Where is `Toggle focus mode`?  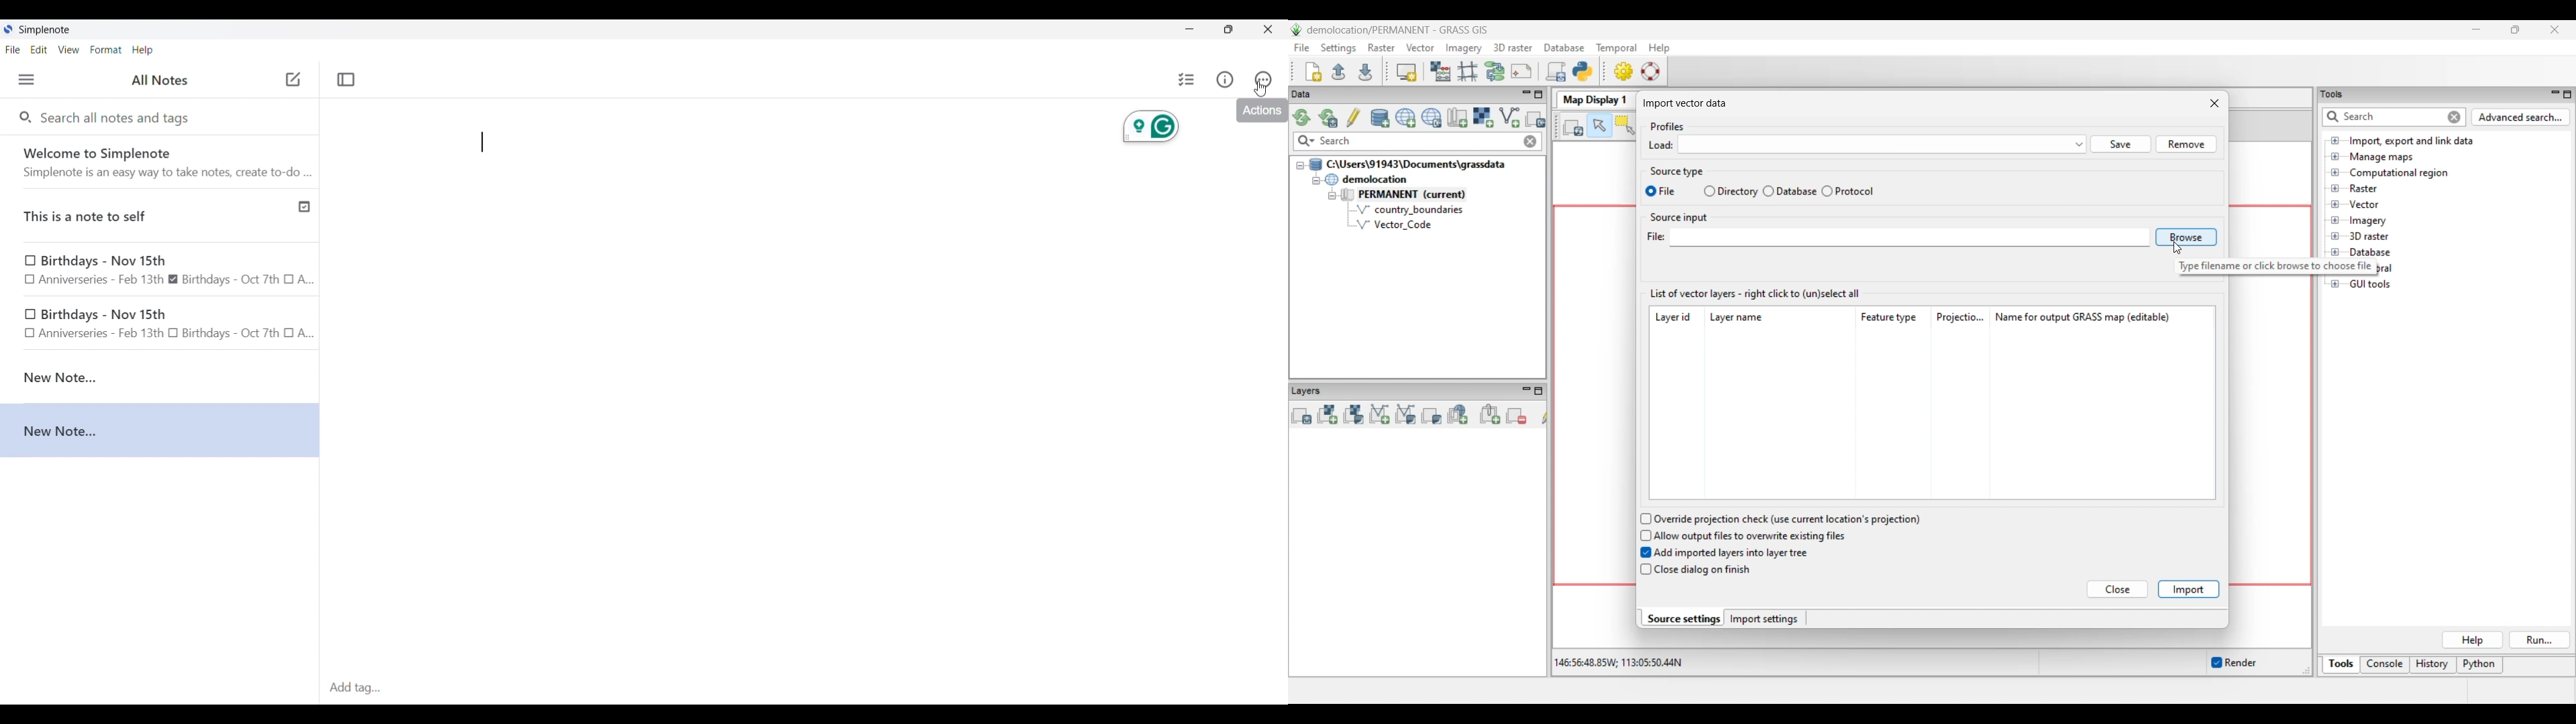 Toggle focus mode is located at coordinates (345, 80).